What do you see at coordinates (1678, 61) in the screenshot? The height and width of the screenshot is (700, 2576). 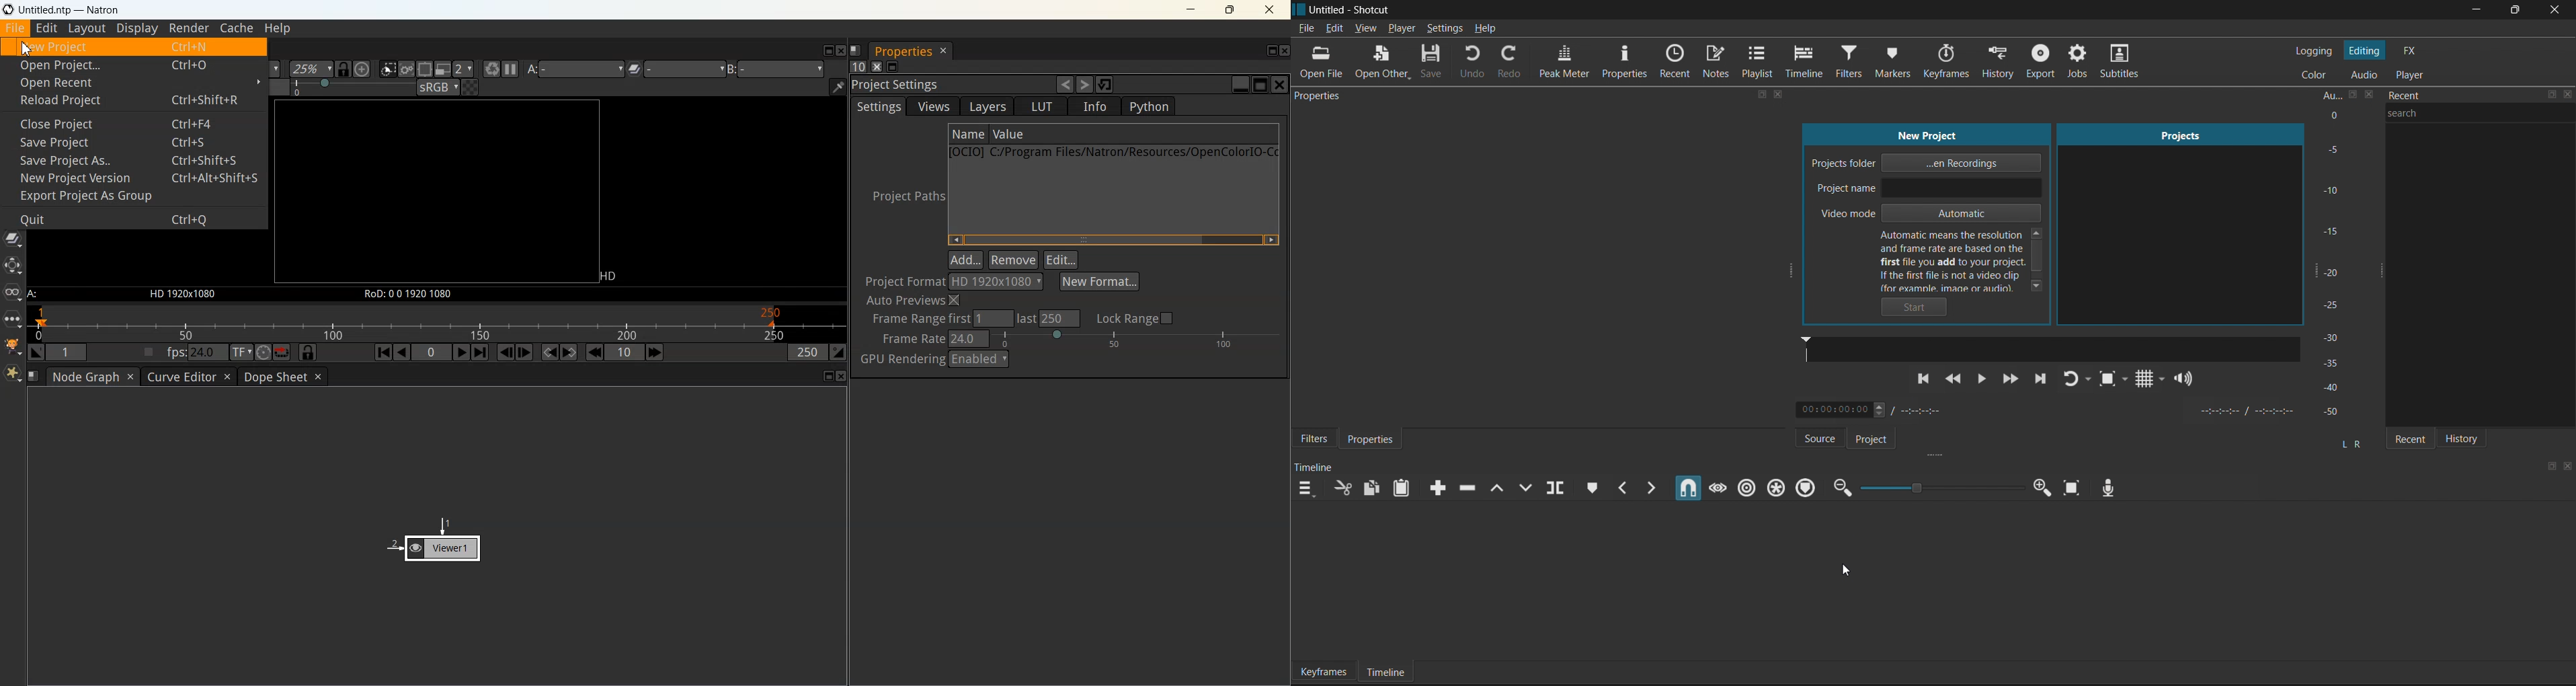 I see `Recent` at bounding box center [1678, 61].